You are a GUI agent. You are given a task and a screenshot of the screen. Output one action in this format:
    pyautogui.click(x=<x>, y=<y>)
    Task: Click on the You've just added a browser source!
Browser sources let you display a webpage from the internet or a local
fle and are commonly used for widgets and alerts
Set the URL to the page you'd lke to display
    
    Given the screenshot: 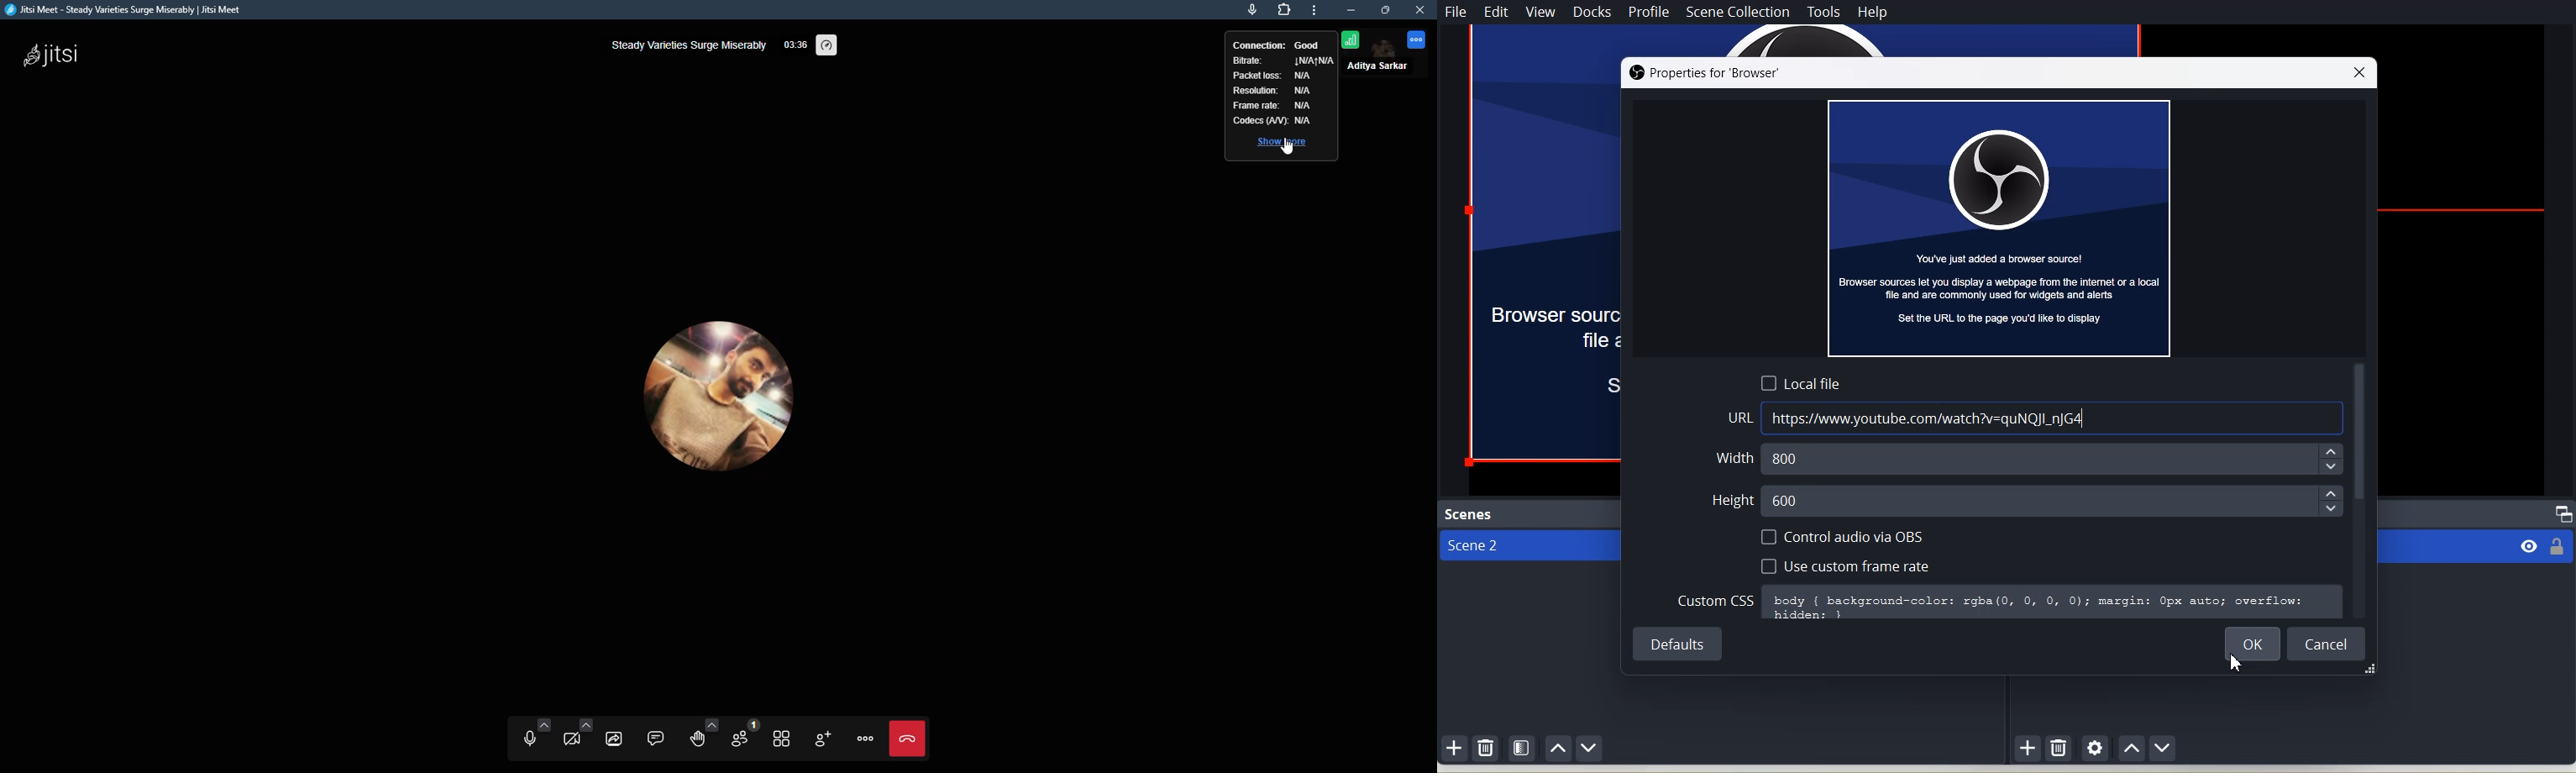 What is the action you would take?
    pyautogui.click(x=1999, y=232)
    